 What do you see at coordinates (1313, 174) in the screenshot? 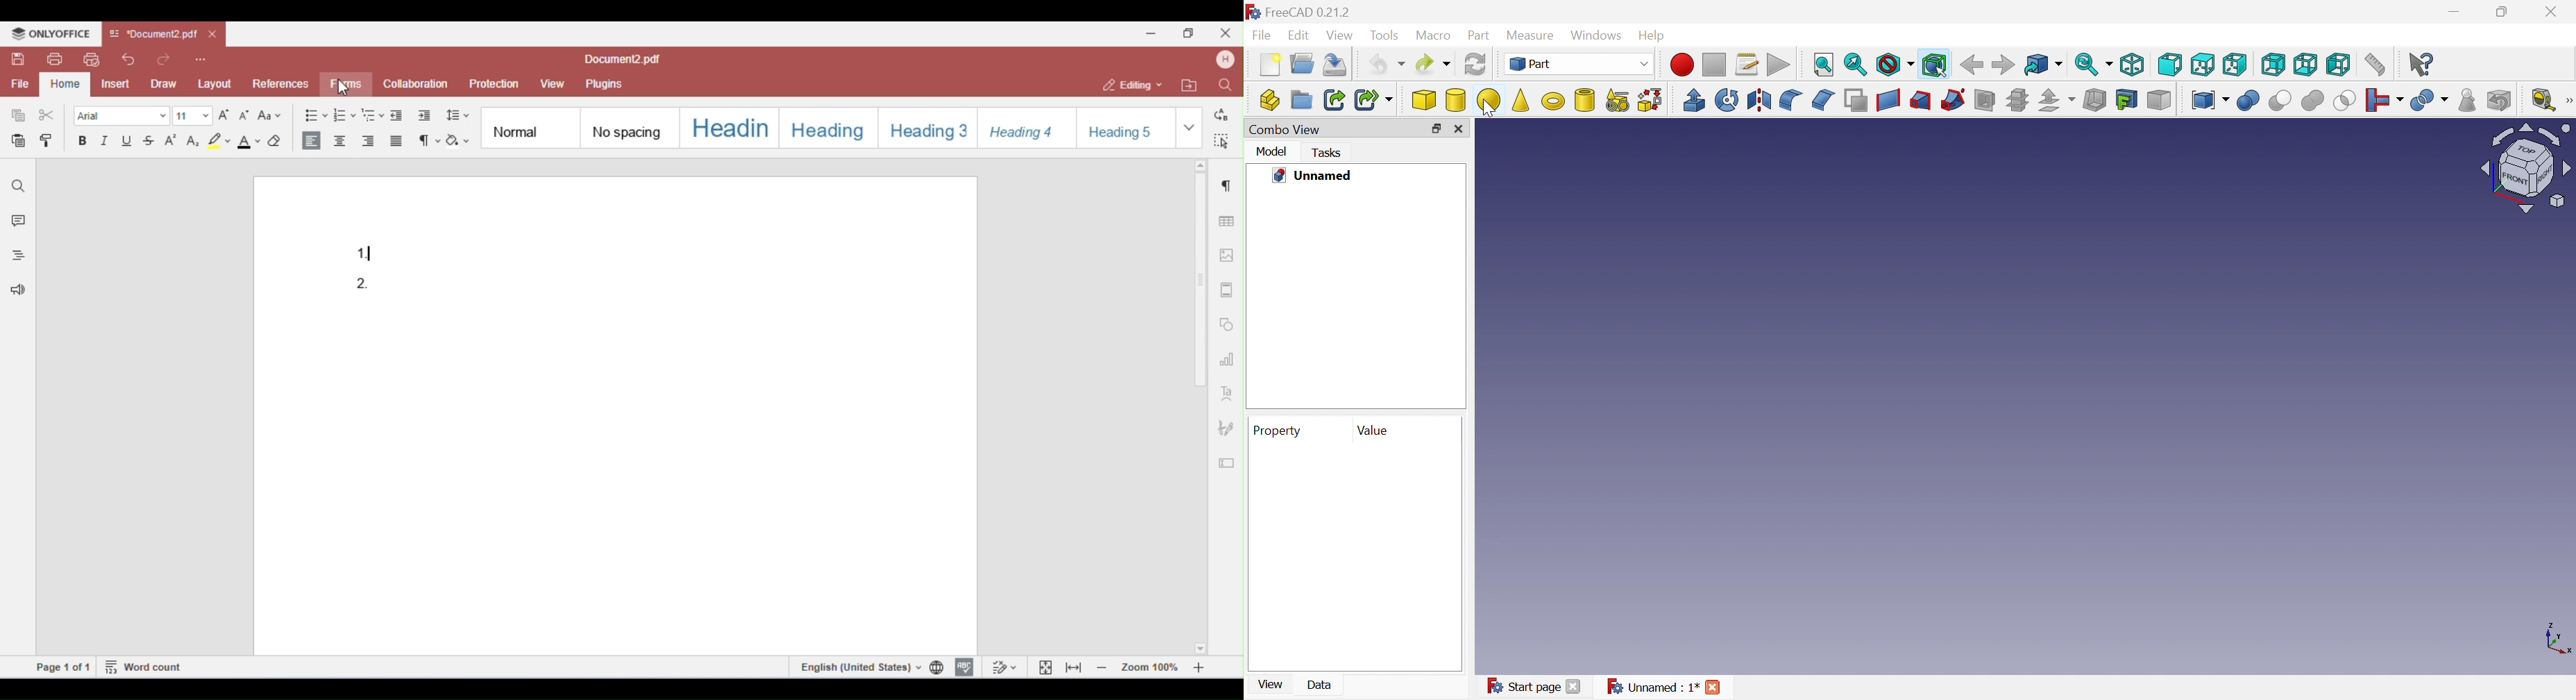
I see `Unnamed` at bounding box center [1313, 174].